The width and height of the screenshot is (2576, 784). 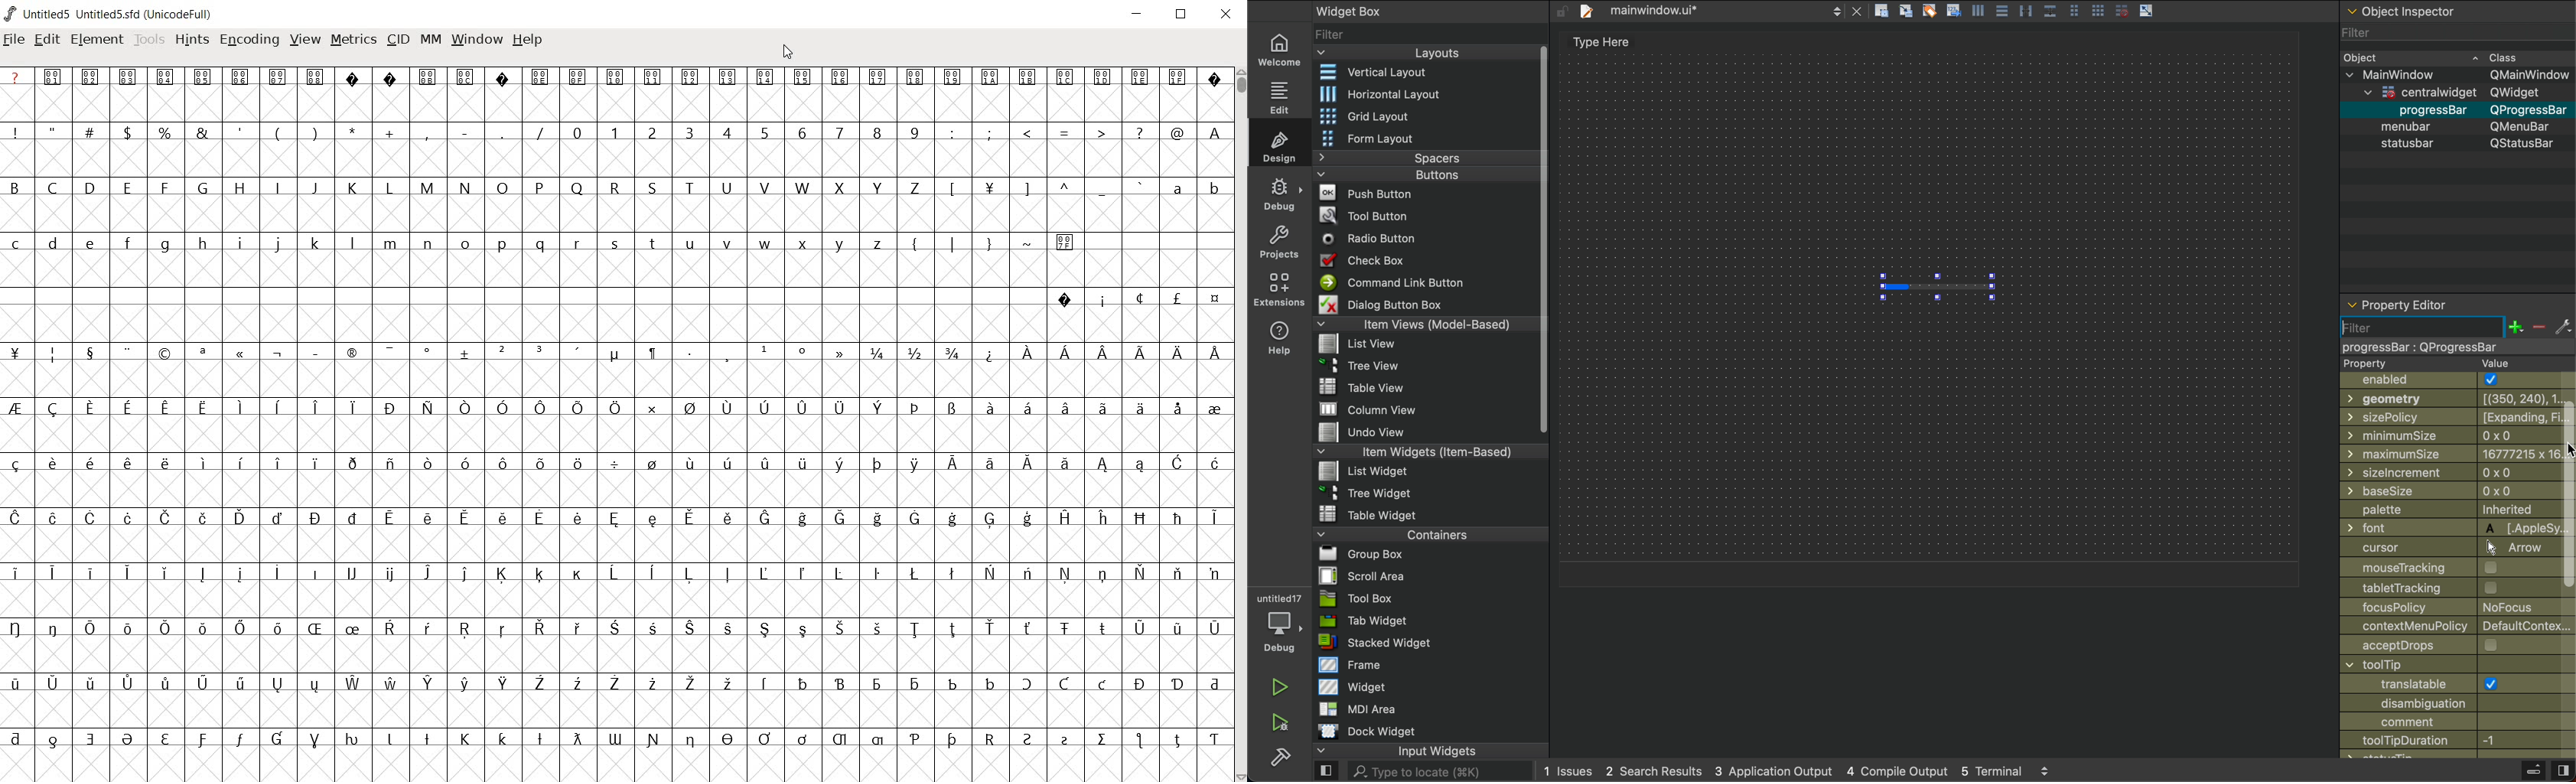 I want to click on Symbol, so click(x=201, y=574).